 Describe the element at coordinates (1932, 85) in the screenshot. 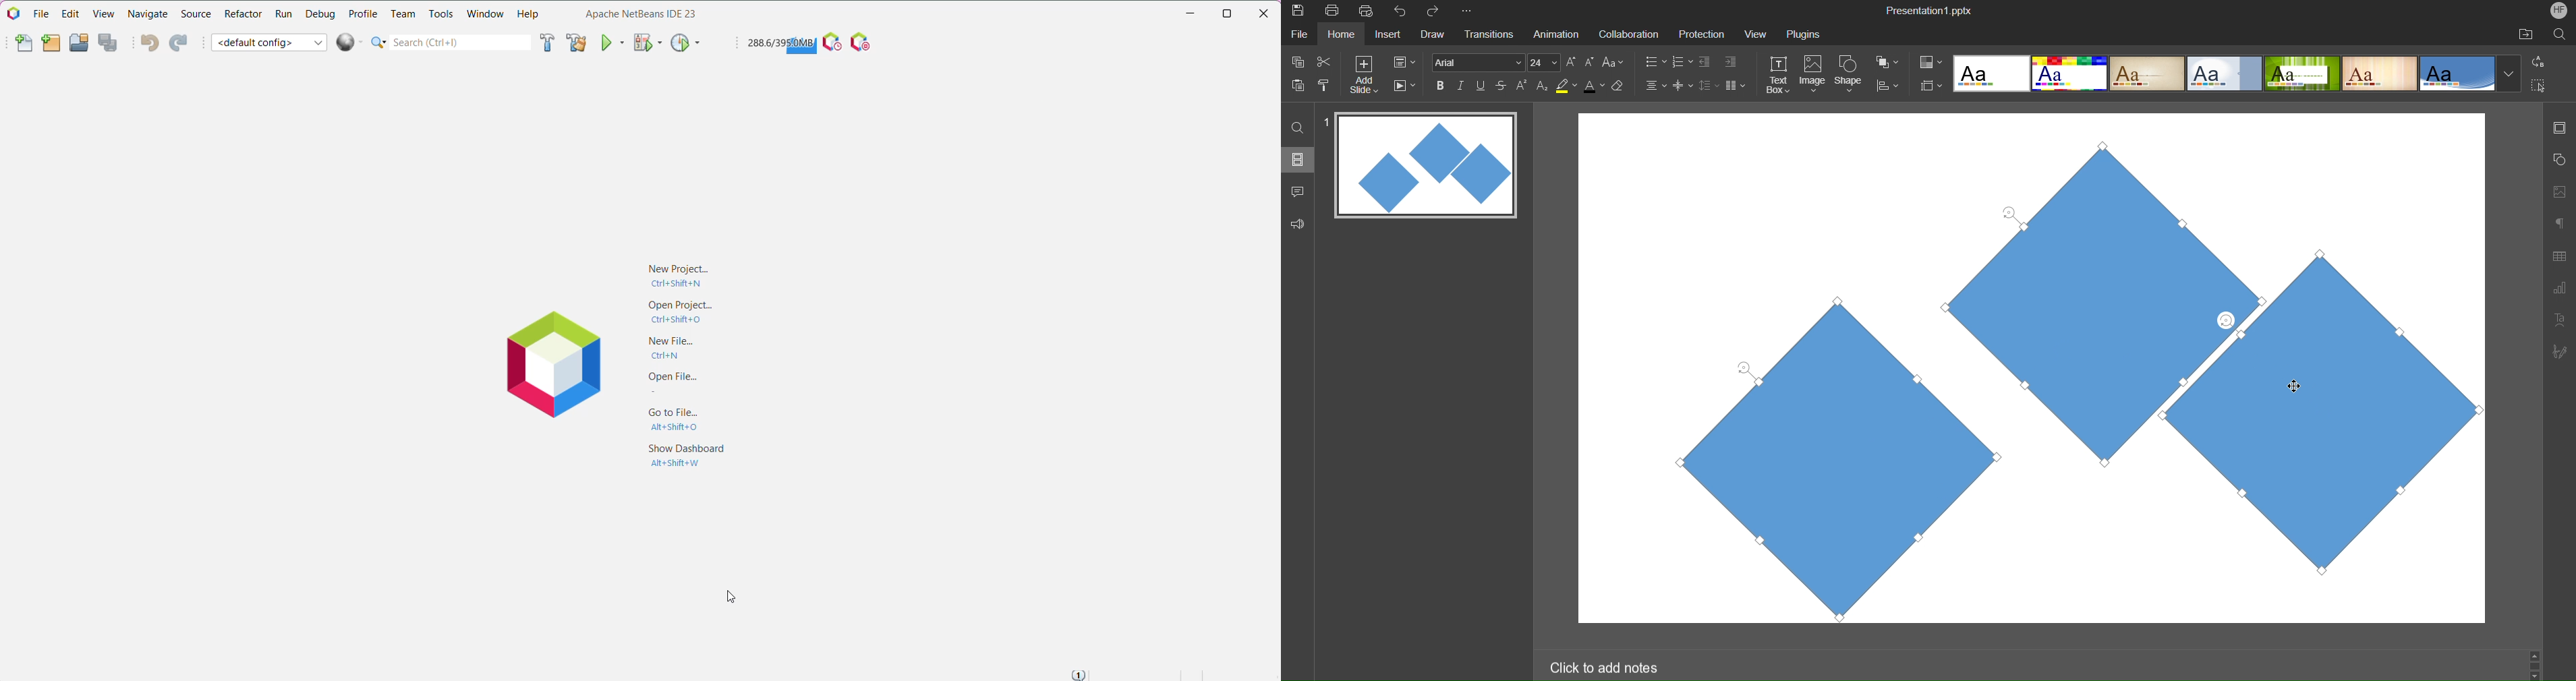

I see `Slide Size Settings` at that location.